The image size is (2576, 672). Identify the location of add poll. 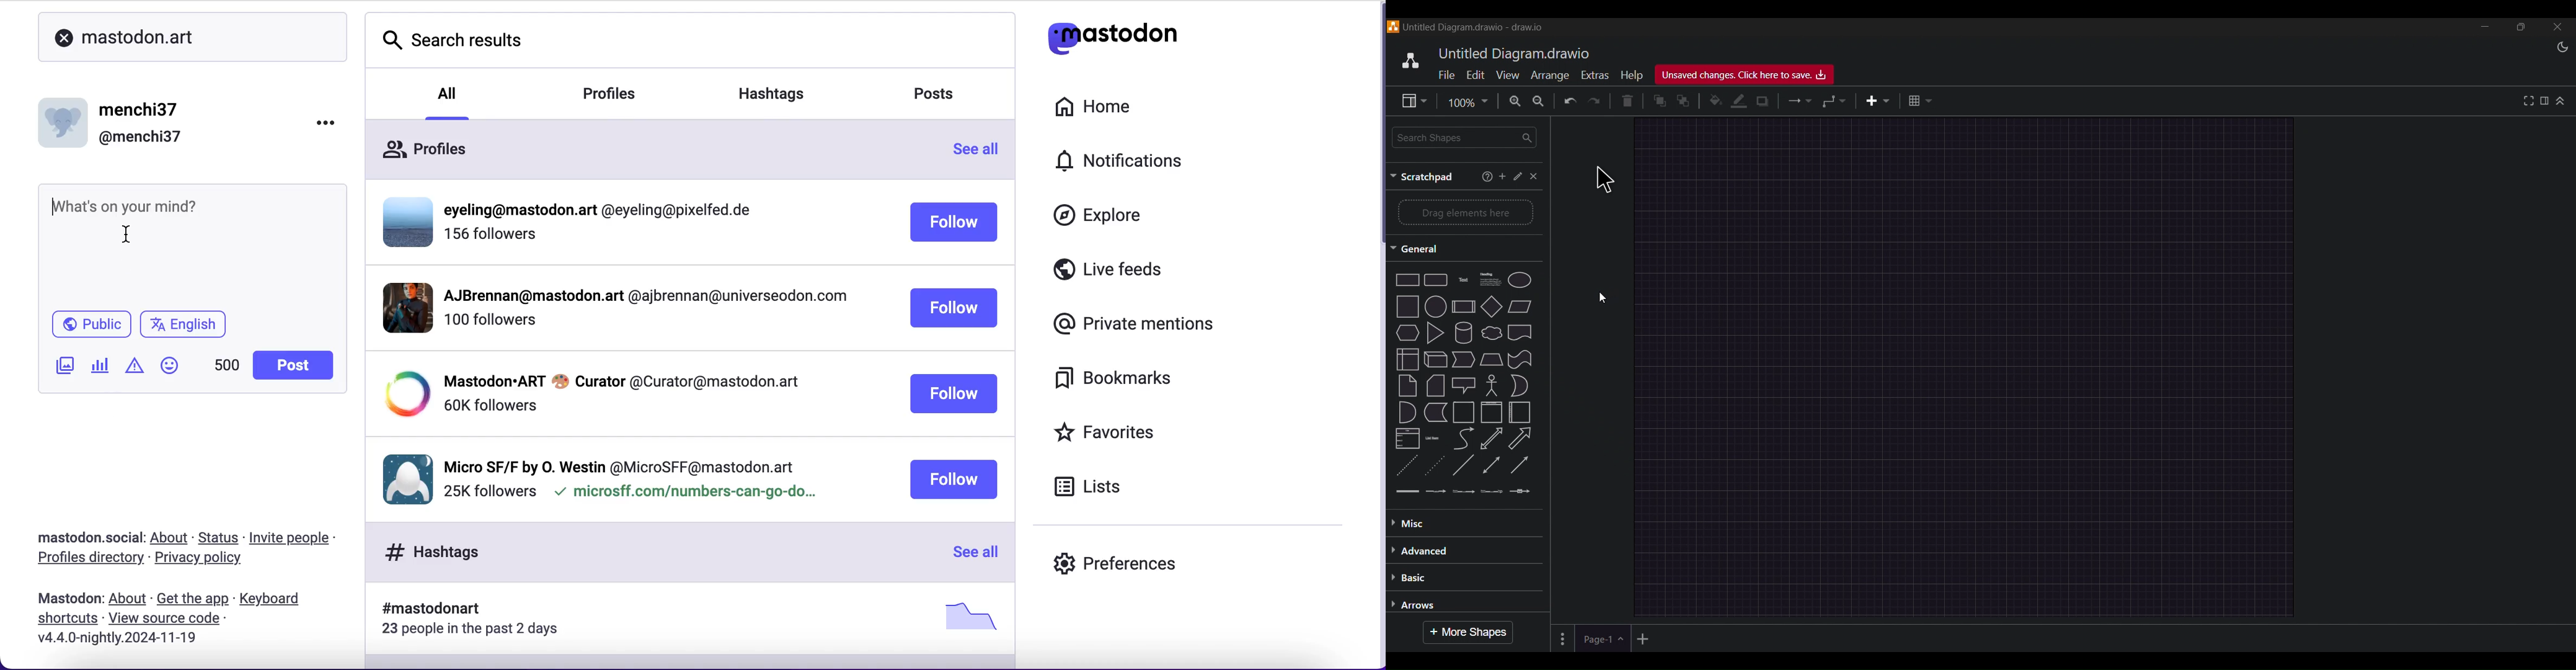
(100, 367).